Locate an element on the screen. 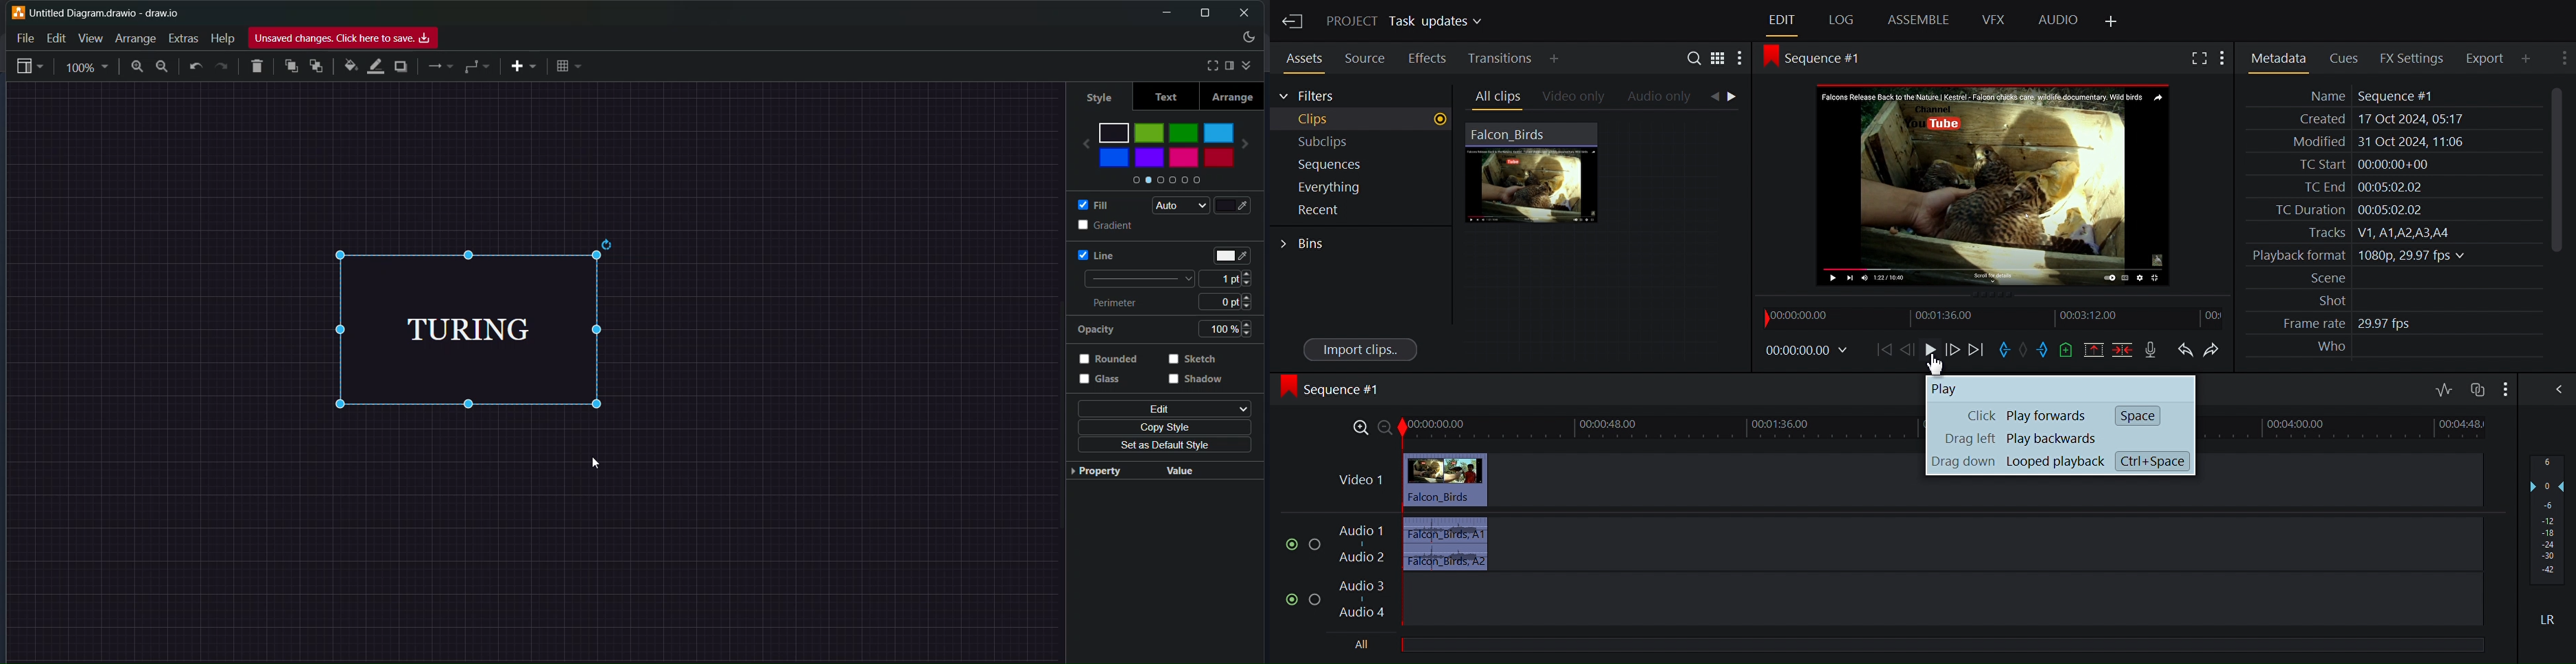 The height and width of the screenshot is (672, 2576). Show settings menu is located at coordinates (2504, 388).